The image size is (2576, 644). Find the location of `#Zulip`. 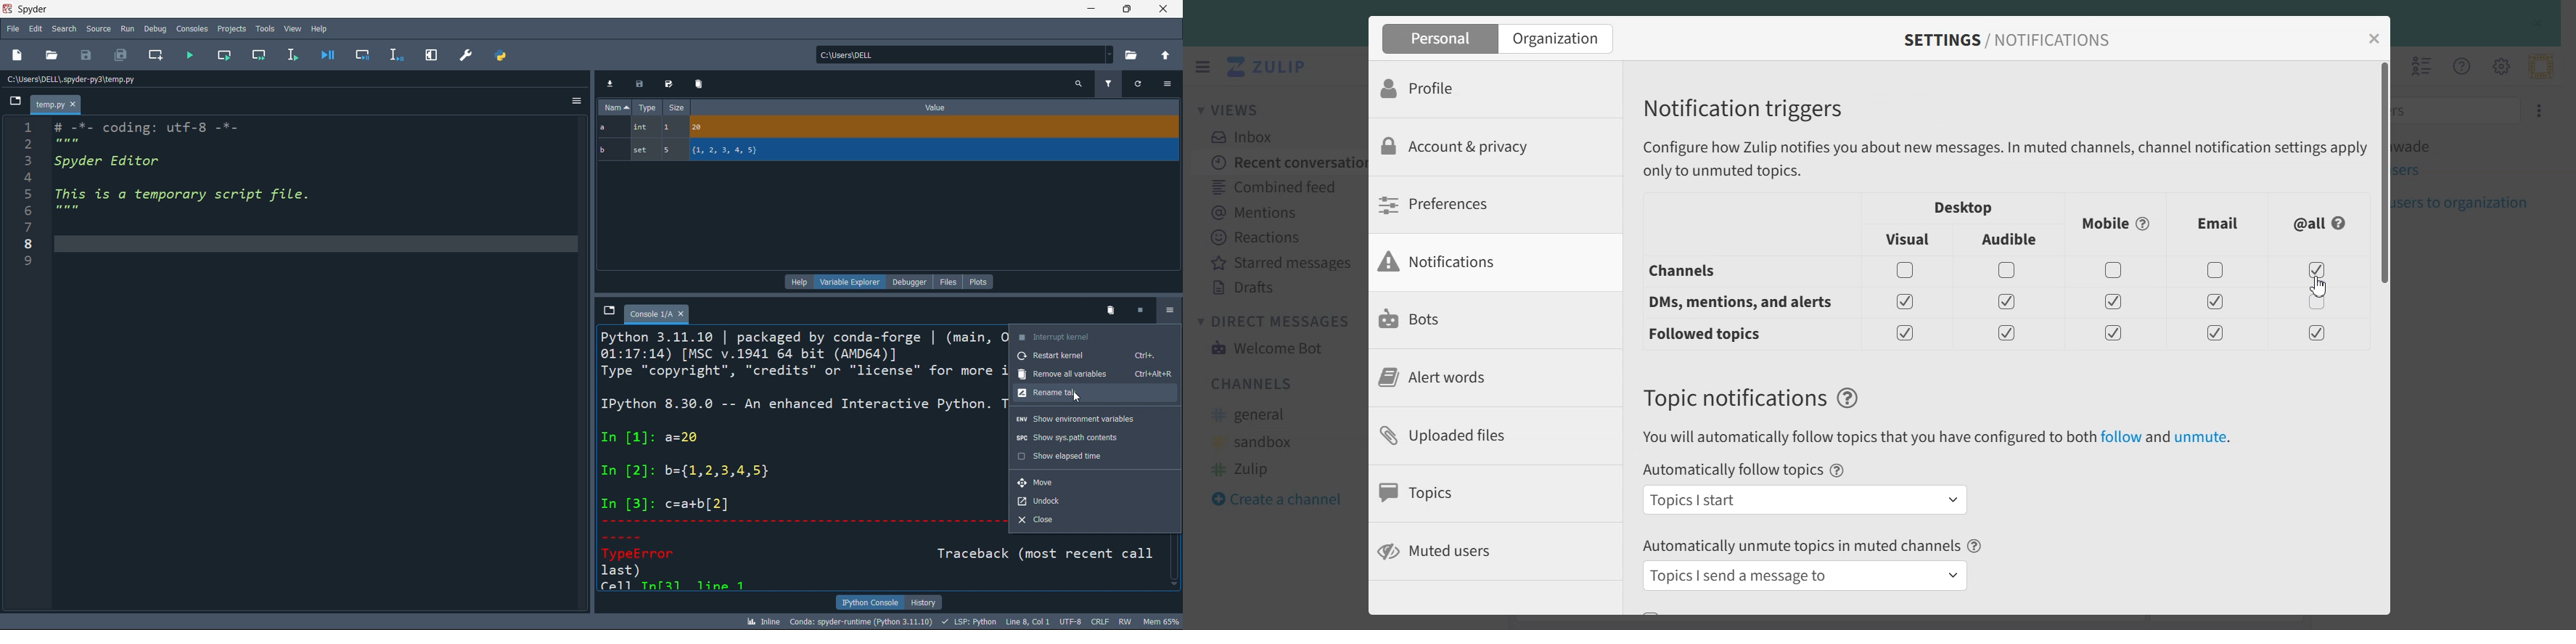

#Zulip is located at coordinates (1253, 467).